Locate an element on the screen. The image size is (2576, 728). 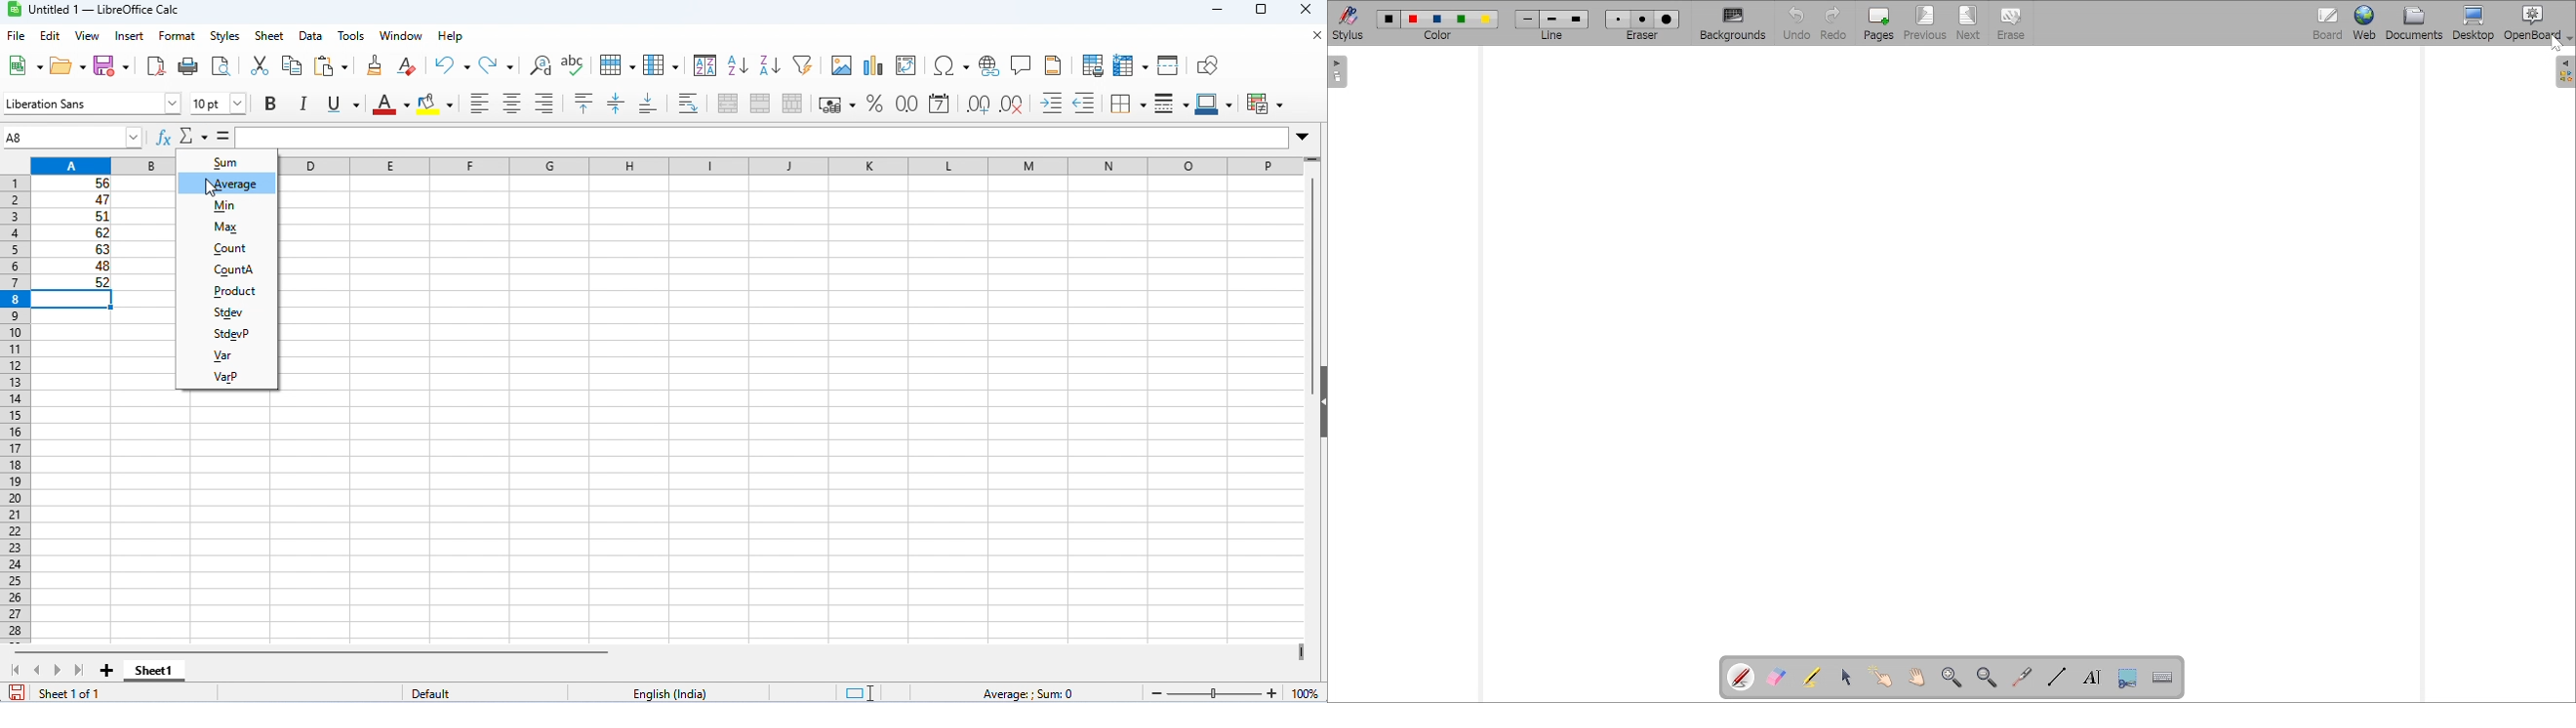
format is located at coordinates (177, 37).